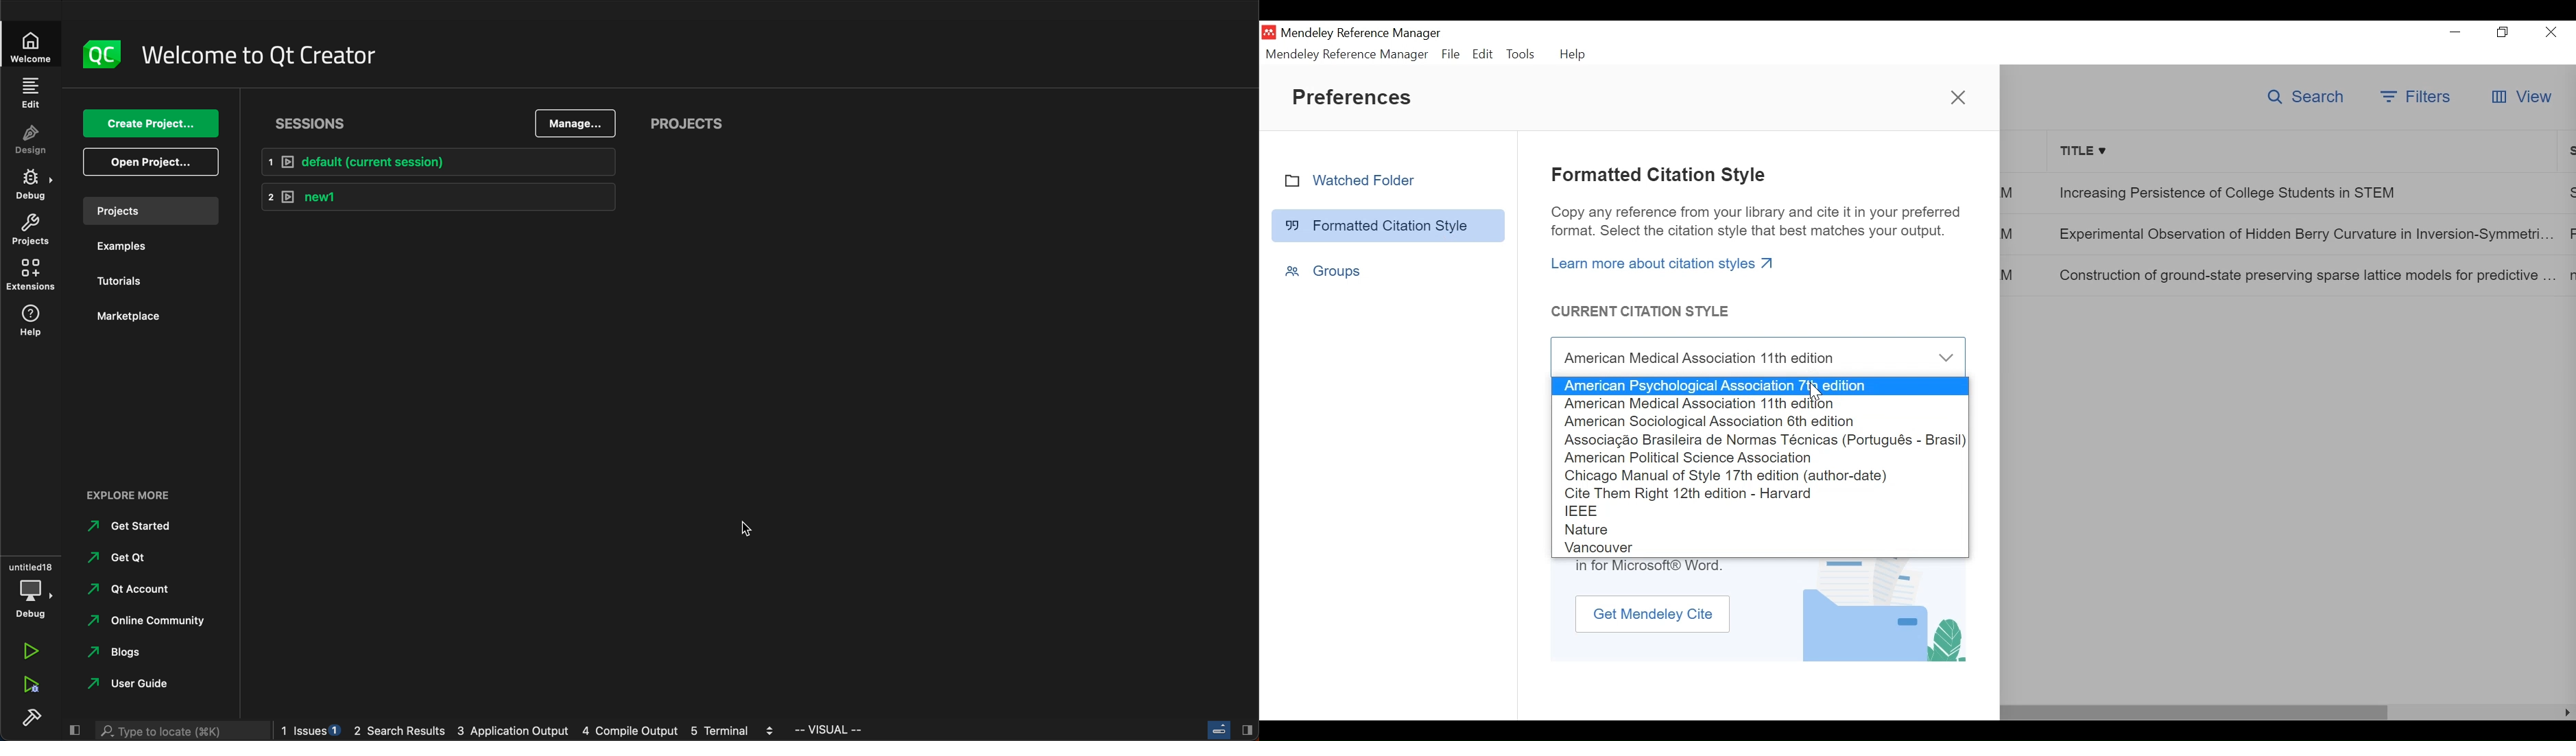  Describe the element at coordinates (1388, 224) in the screenshot. I see `Formatted Citation Style` at that location.